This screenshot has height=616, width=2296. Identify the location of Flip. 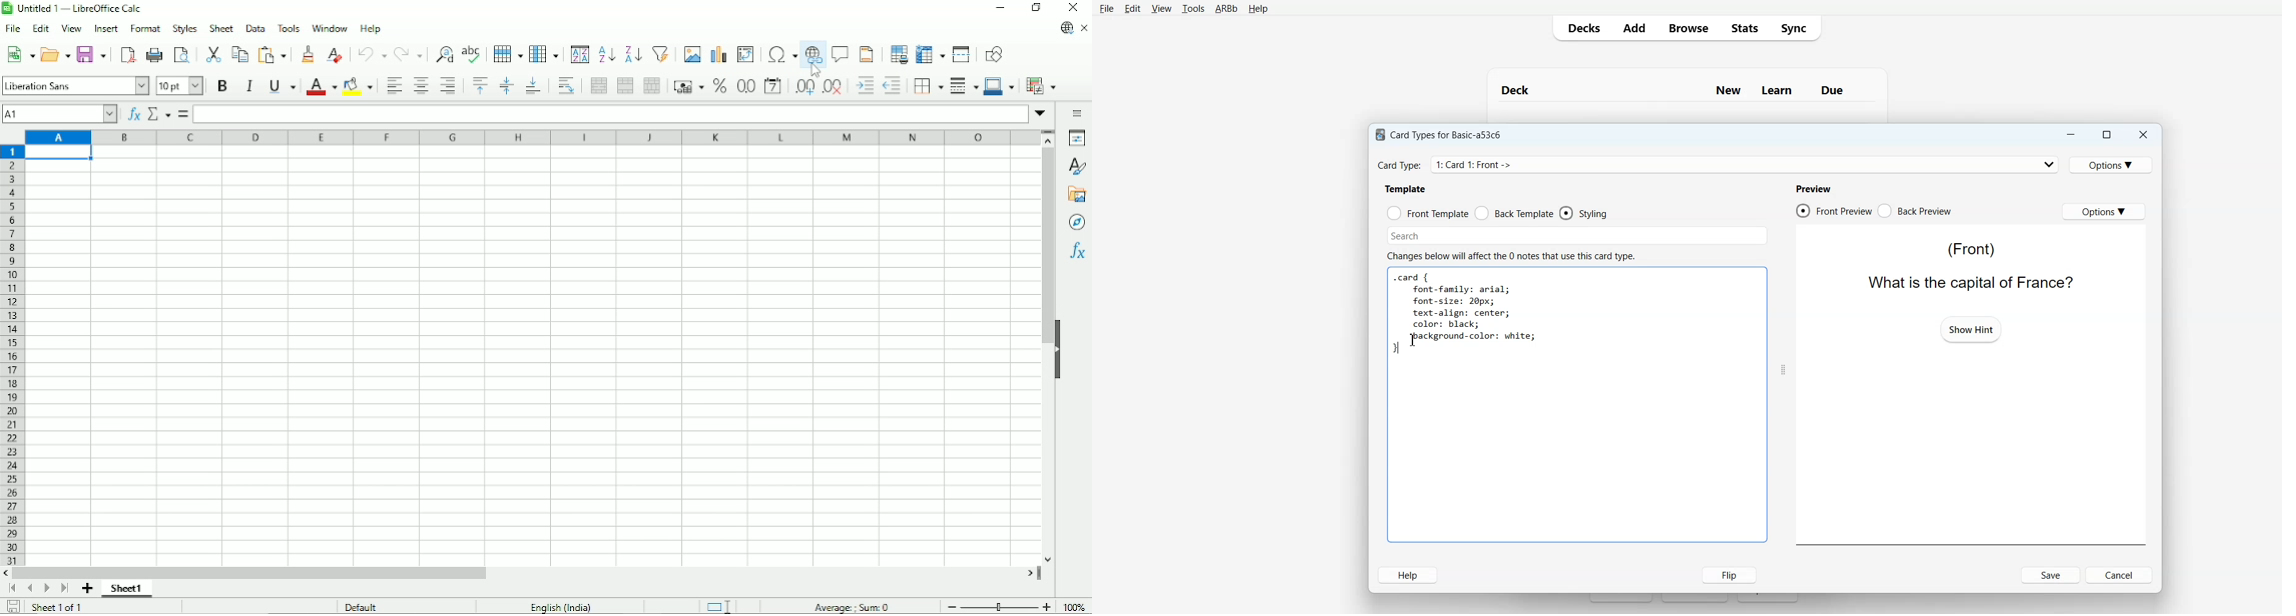
(1726, 574).